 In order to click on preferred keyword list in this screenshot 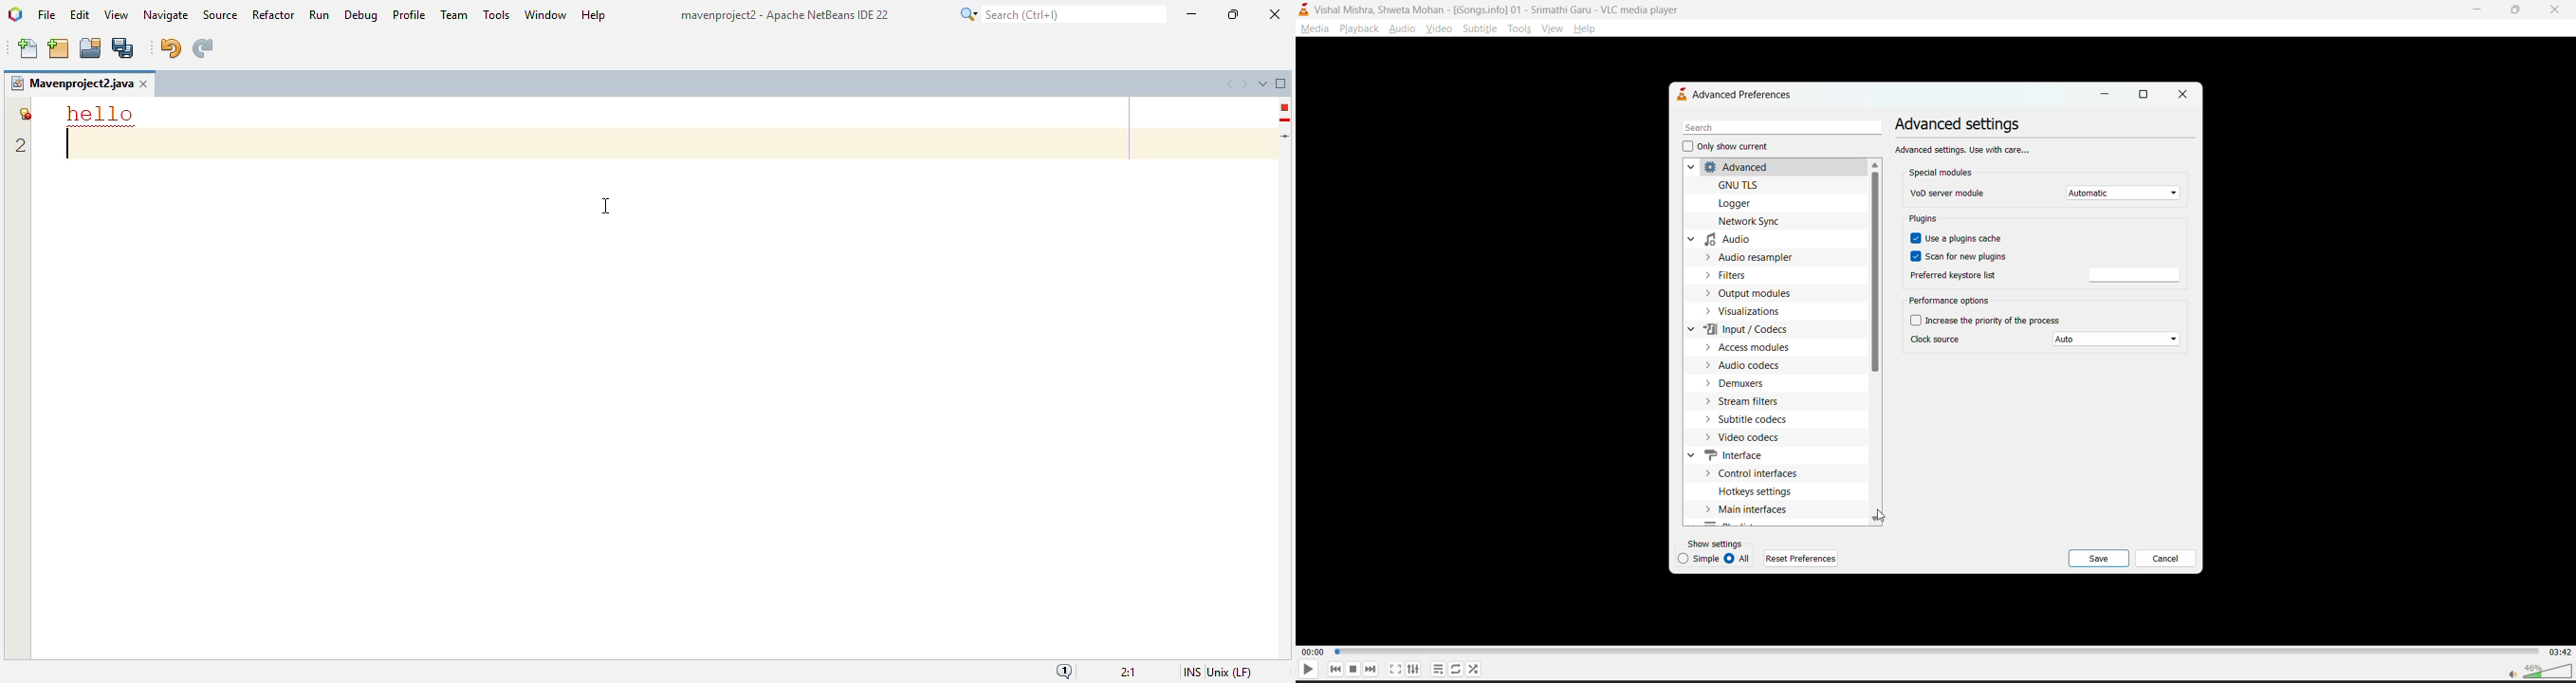, I will do `click(2137, 275)`.